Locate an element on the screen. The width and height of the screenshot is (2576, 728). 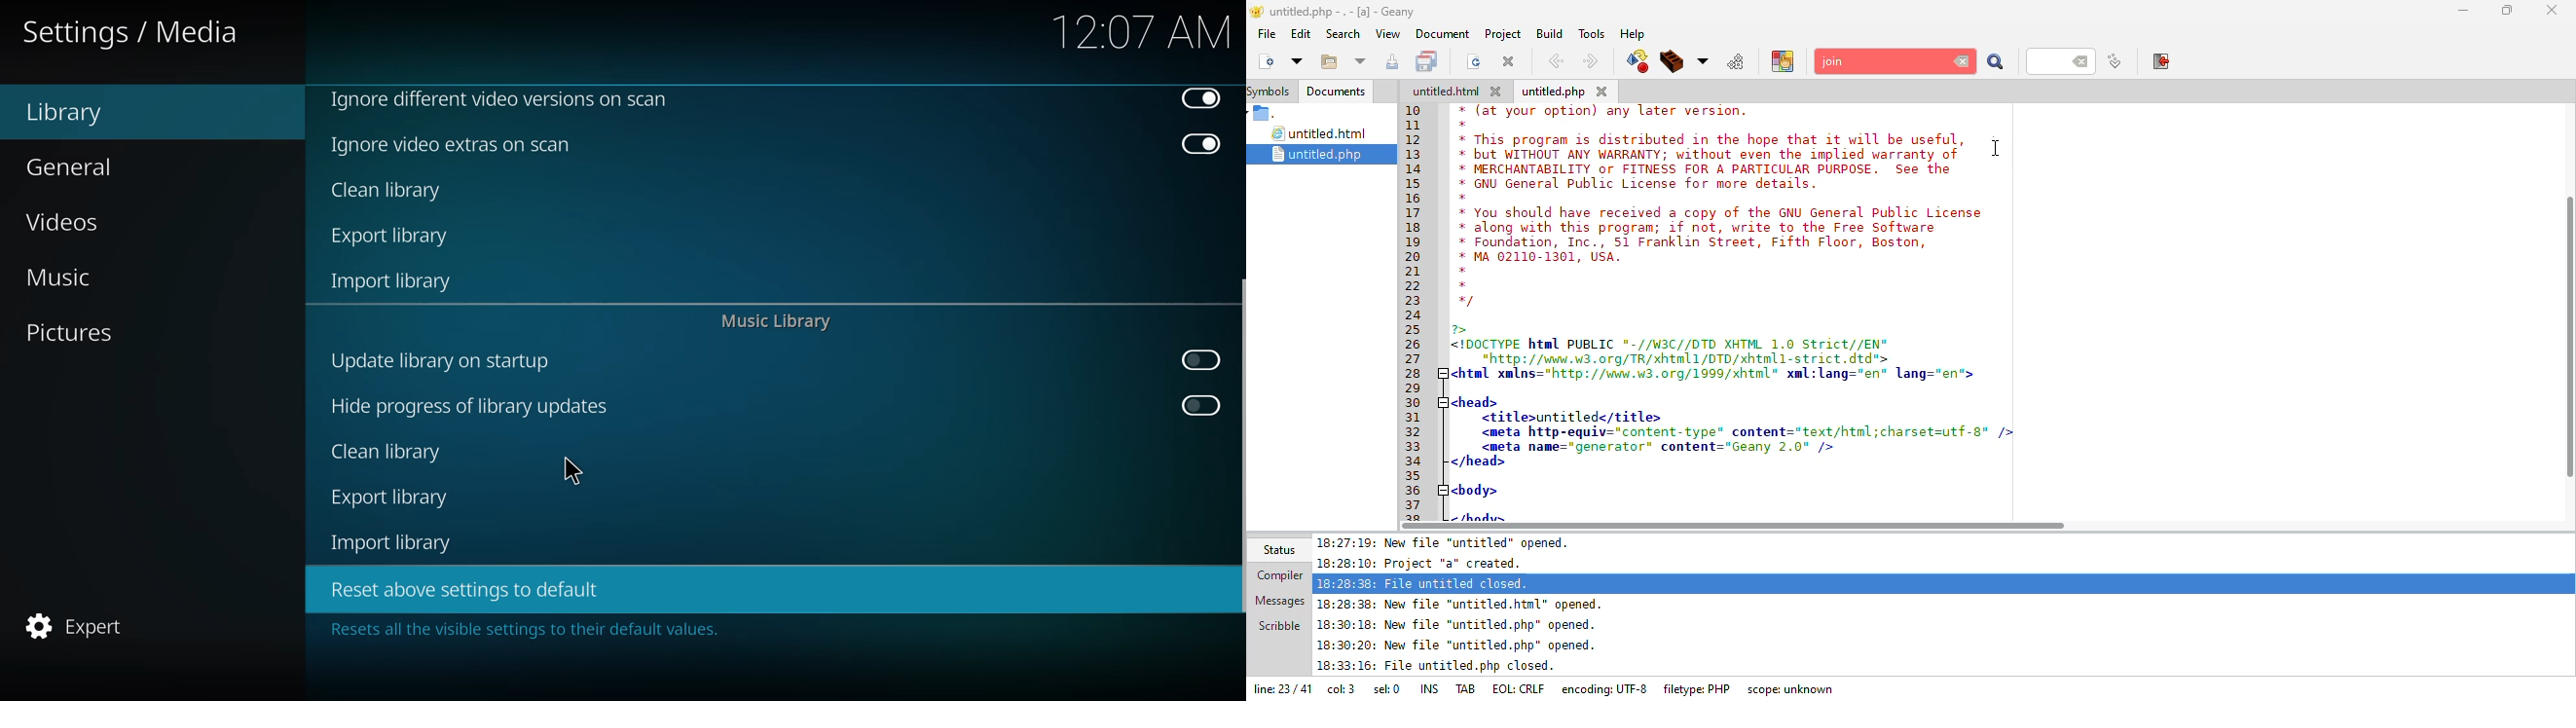
ignore is located at coordinates (453, 145).